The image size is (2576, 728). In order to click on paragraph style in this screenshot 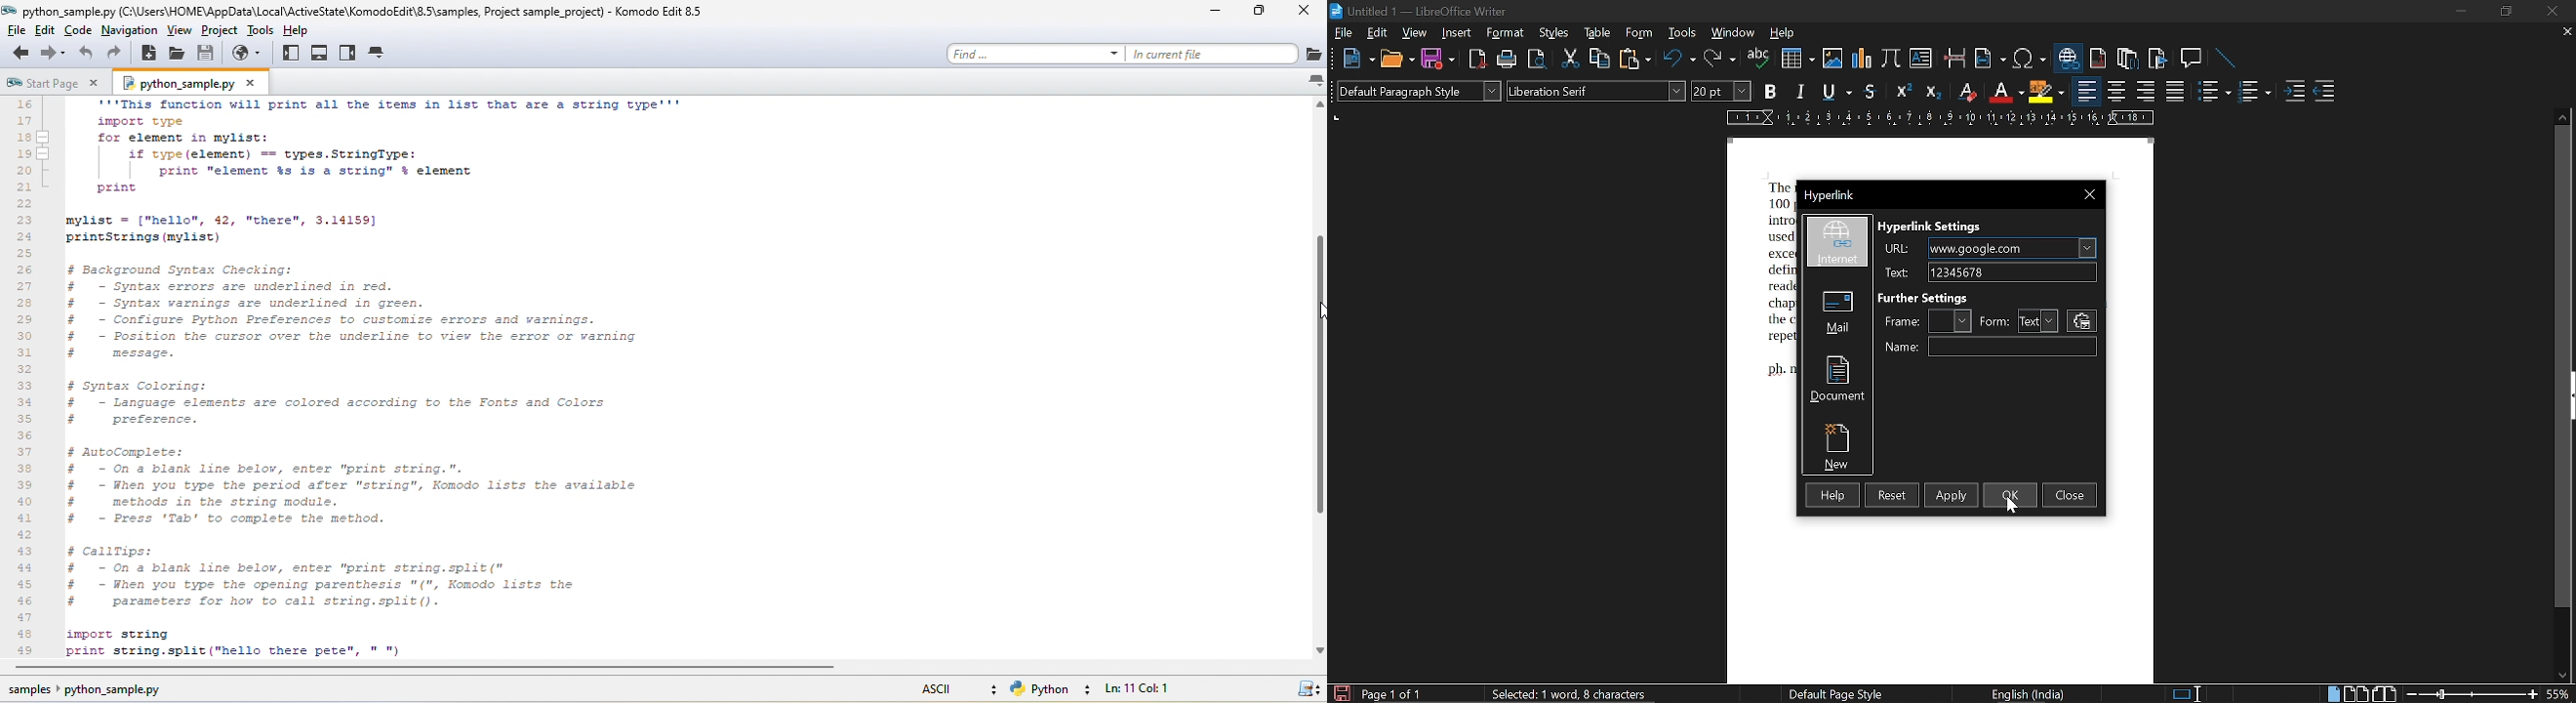, I will do `click(1419, 91)`.